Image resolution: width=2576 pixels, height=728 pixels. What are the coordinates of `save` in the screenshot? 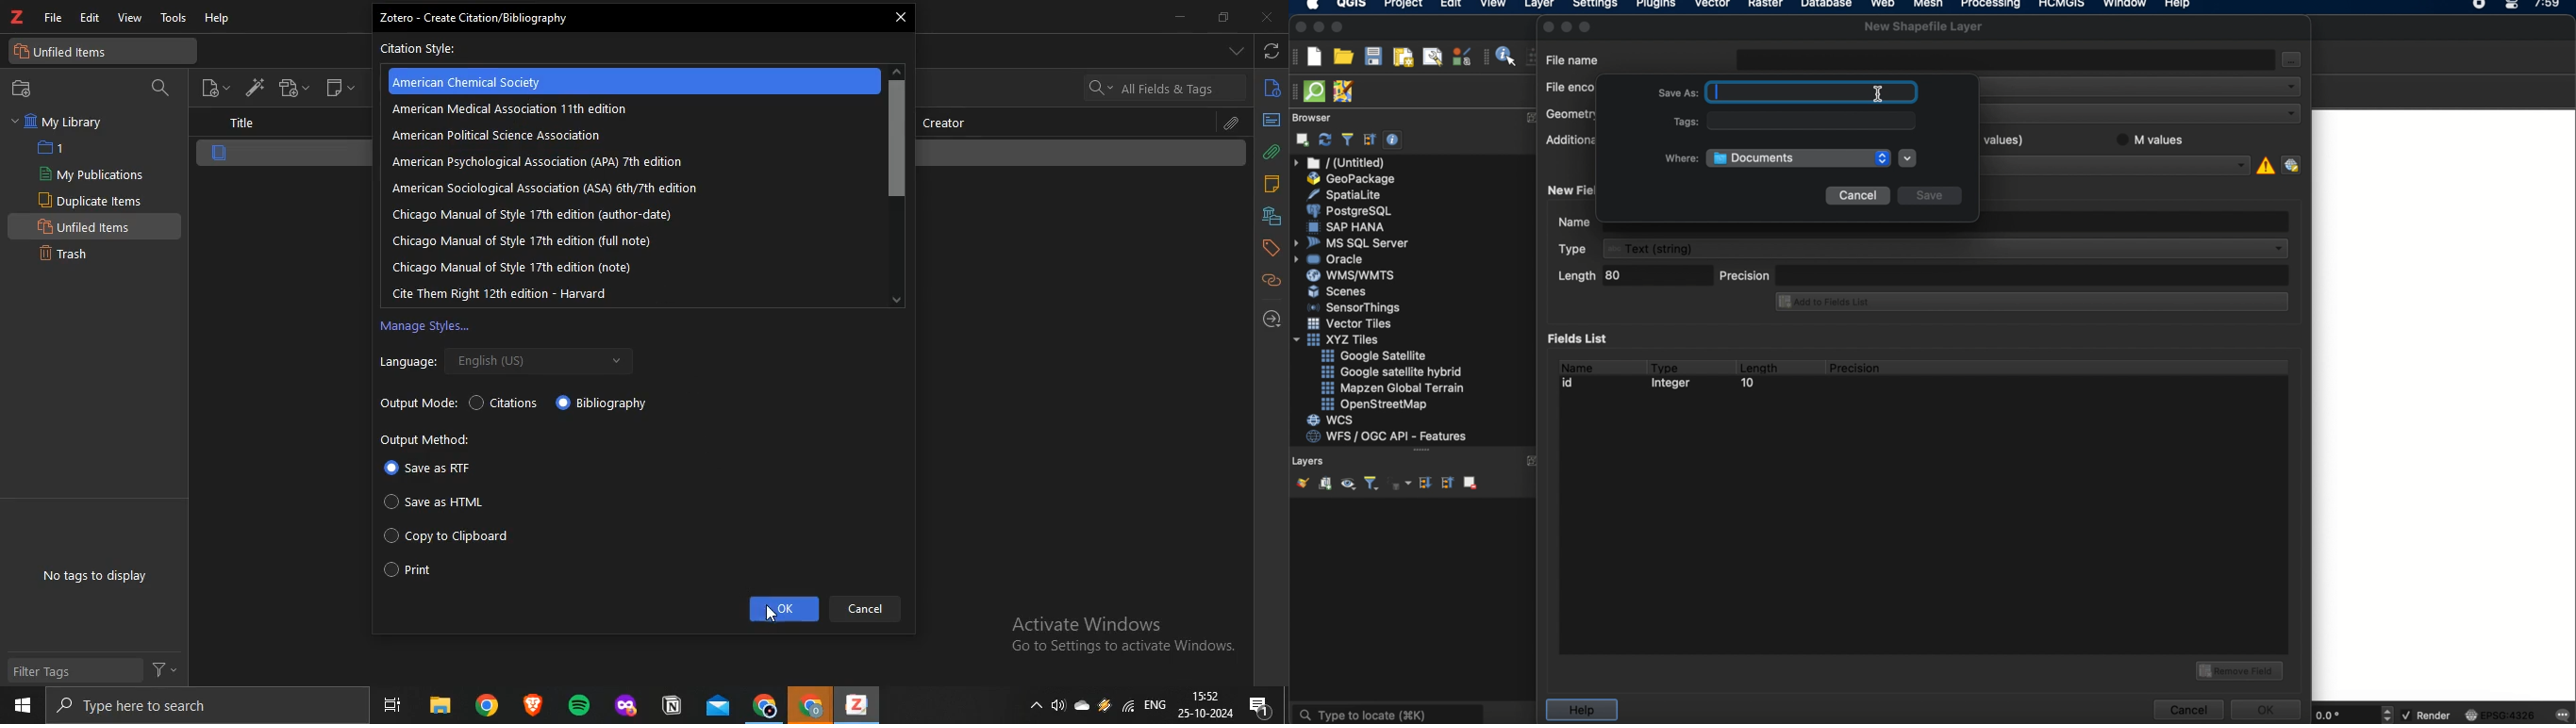 It's located at (1930, 197).